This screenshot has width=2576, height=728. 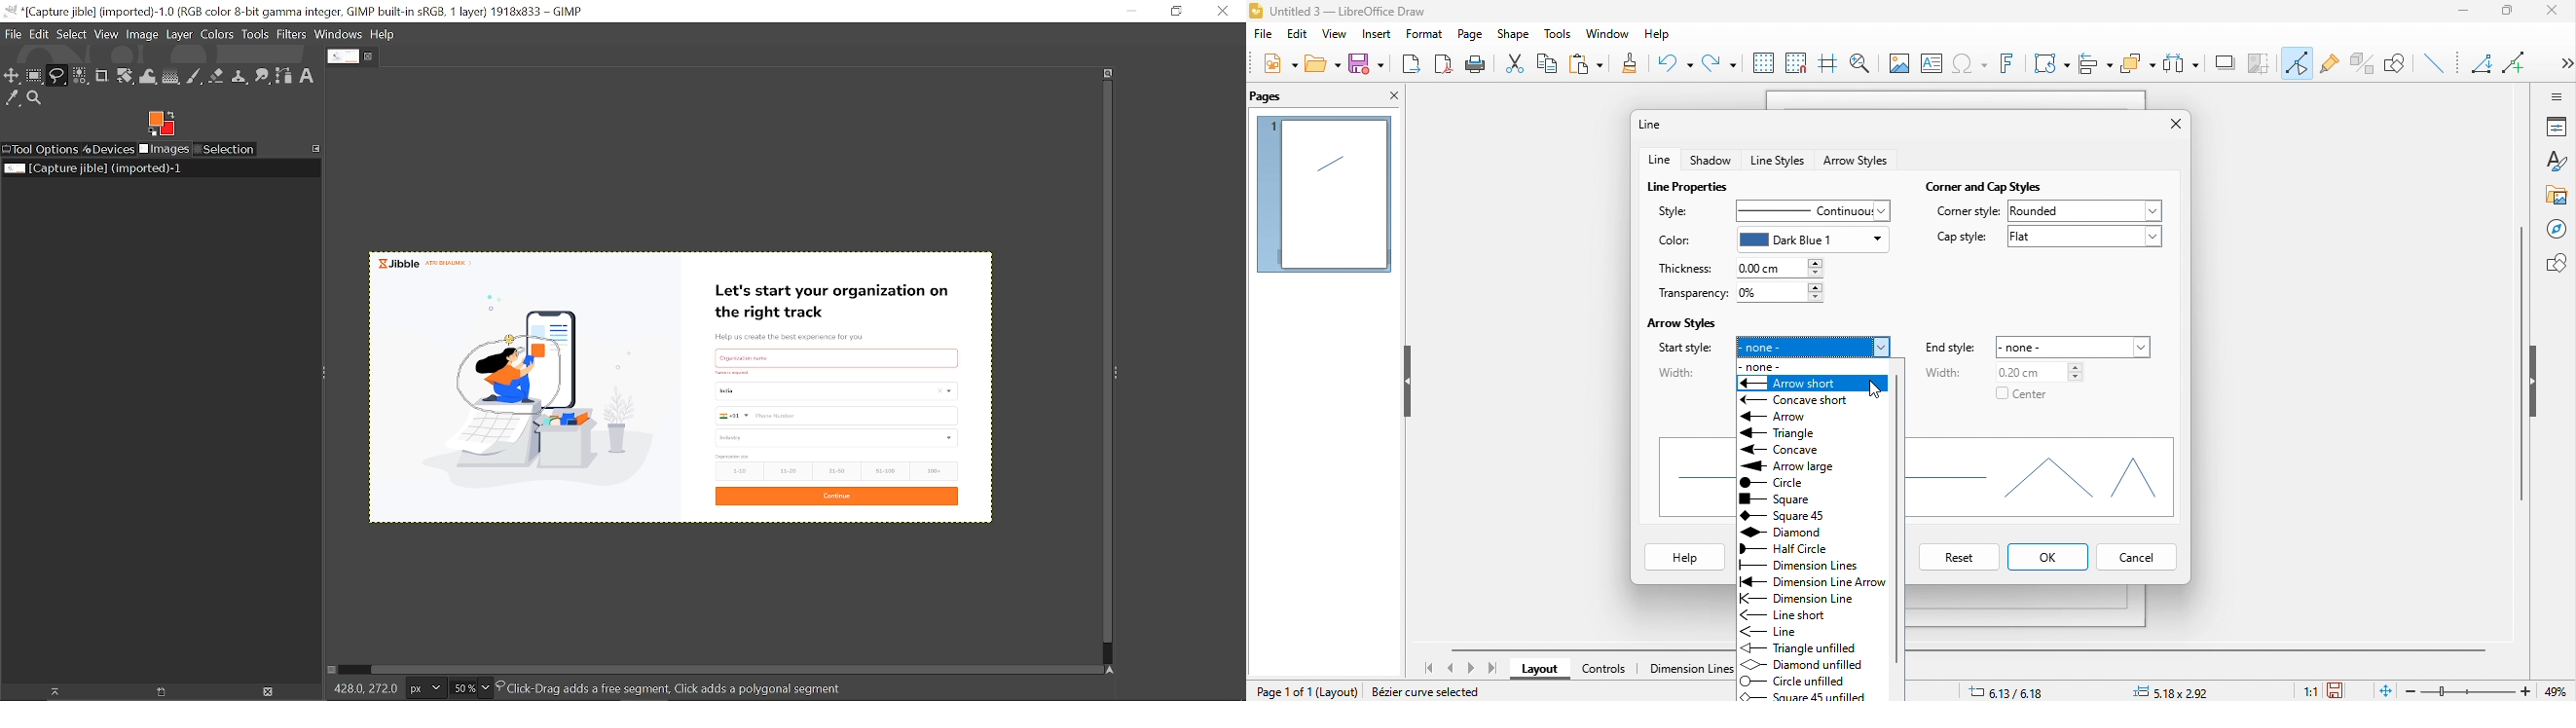 What do you see at coordinates (142, 33) in the screenshot?
I see `Image` at bounding box center [142, 33].